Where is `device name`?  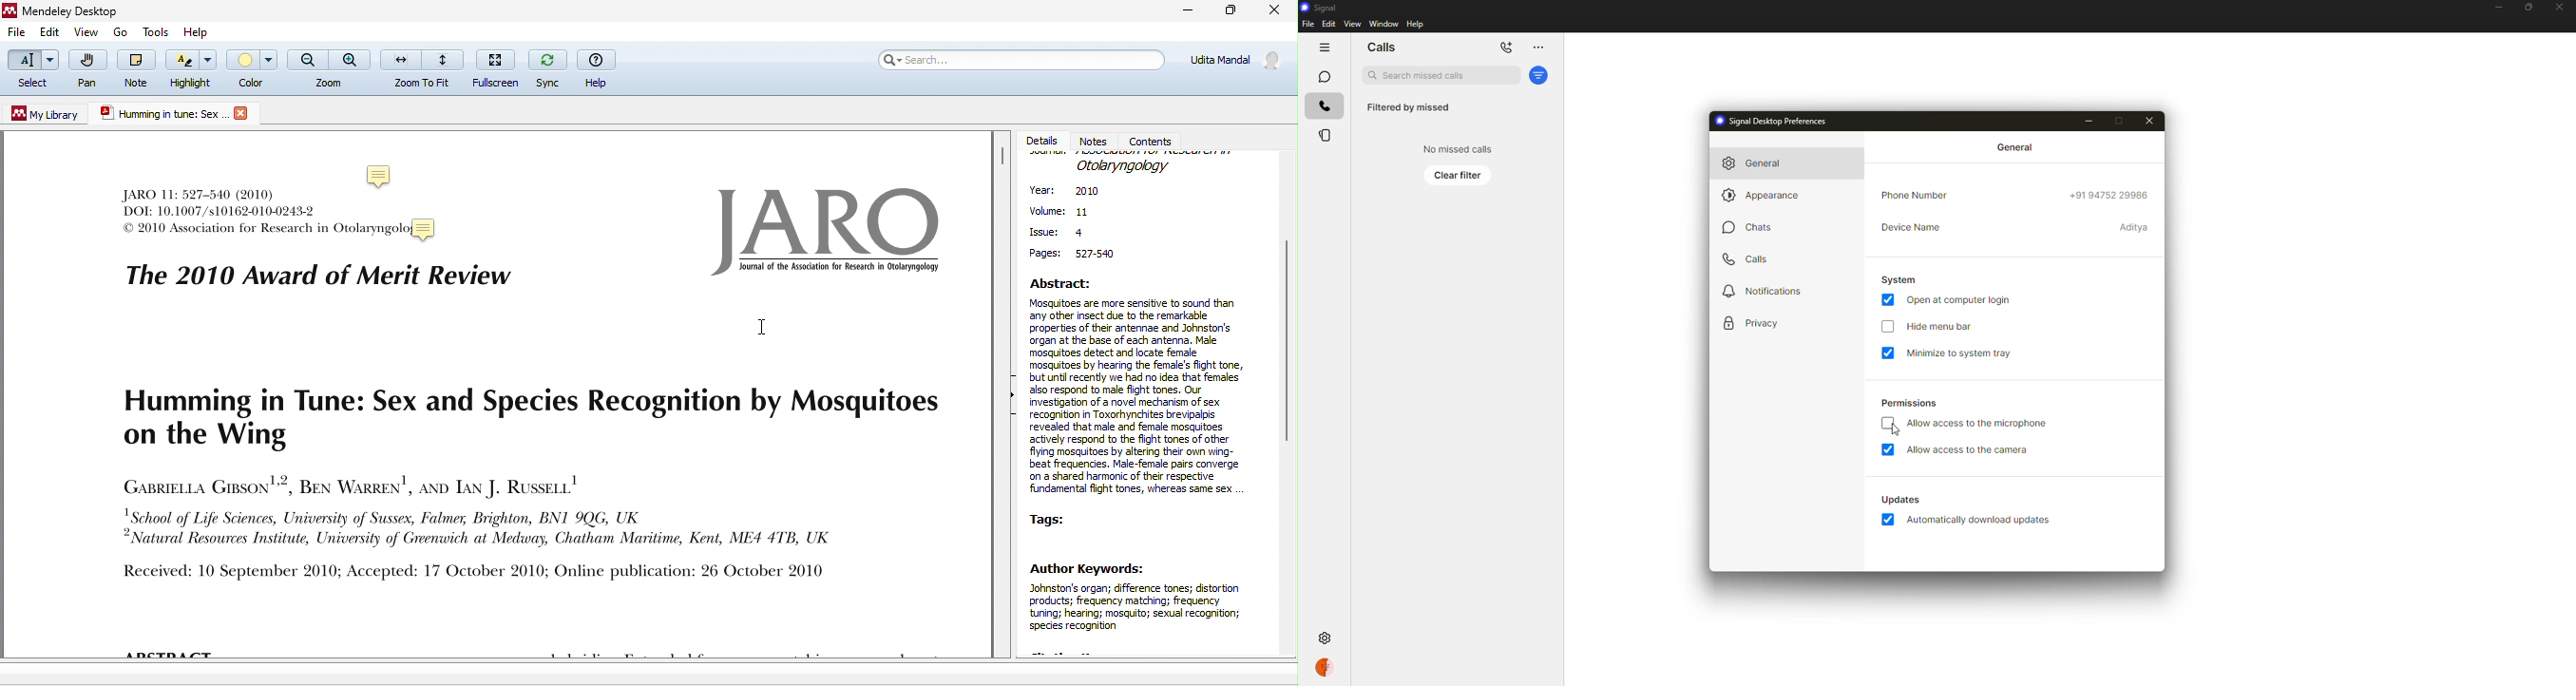
device name is located at coordinates (2135, 226).